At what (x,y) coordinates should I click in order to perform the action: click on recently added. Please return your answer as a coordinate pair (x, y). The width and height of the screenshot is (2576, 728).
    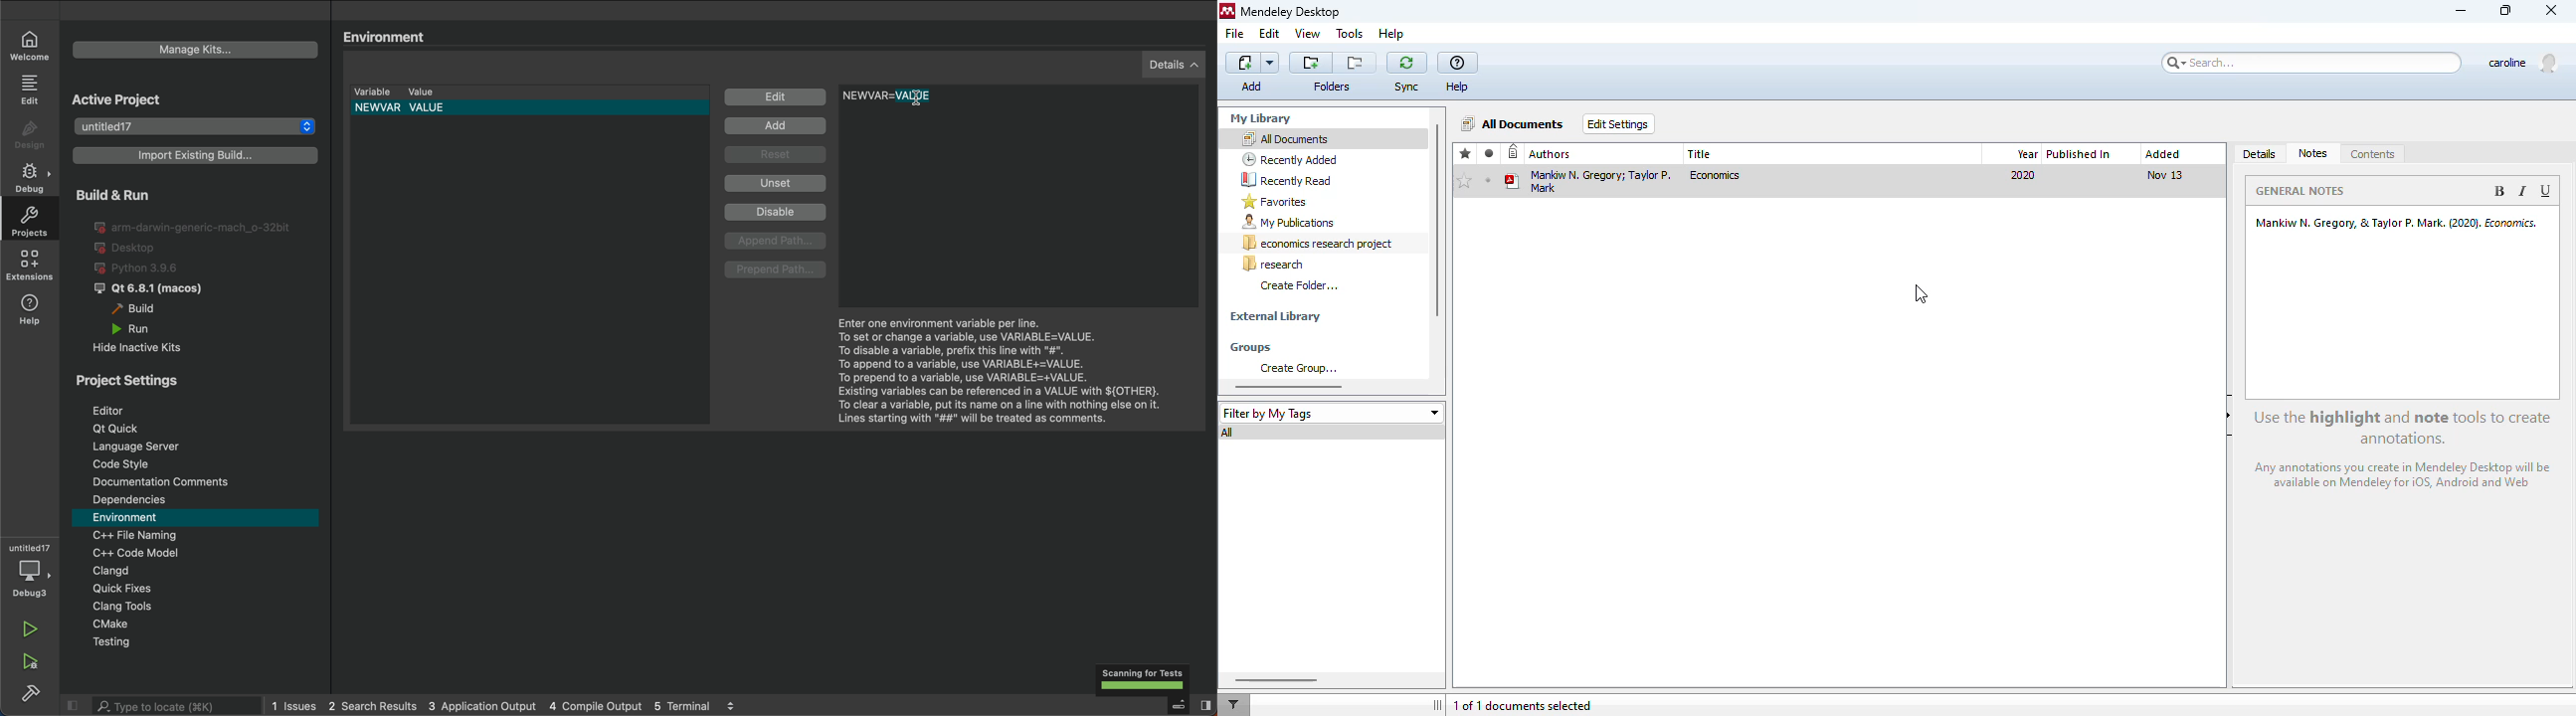
    Looking at the image, I should click on (1290, 159).